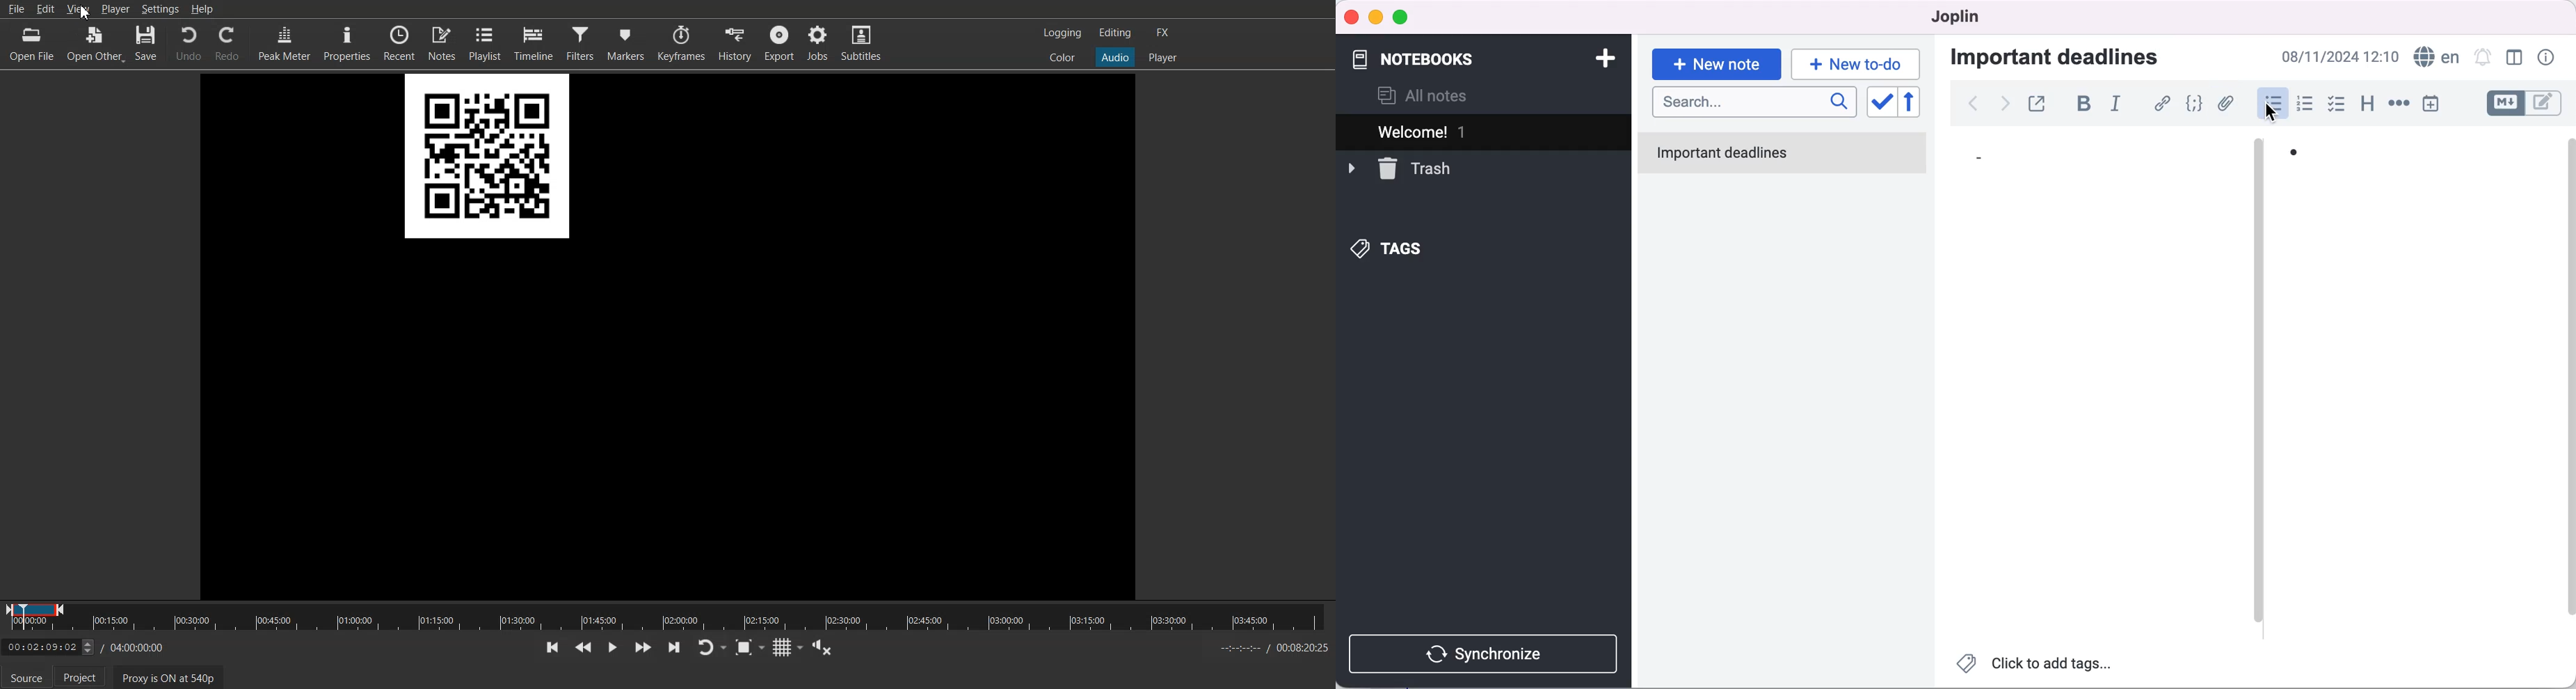 The image size is (2576, 700). What do you see at coordinates (283, 44) in the screenshot?
I see `Peak Meter` at bounding box center [283, 44].